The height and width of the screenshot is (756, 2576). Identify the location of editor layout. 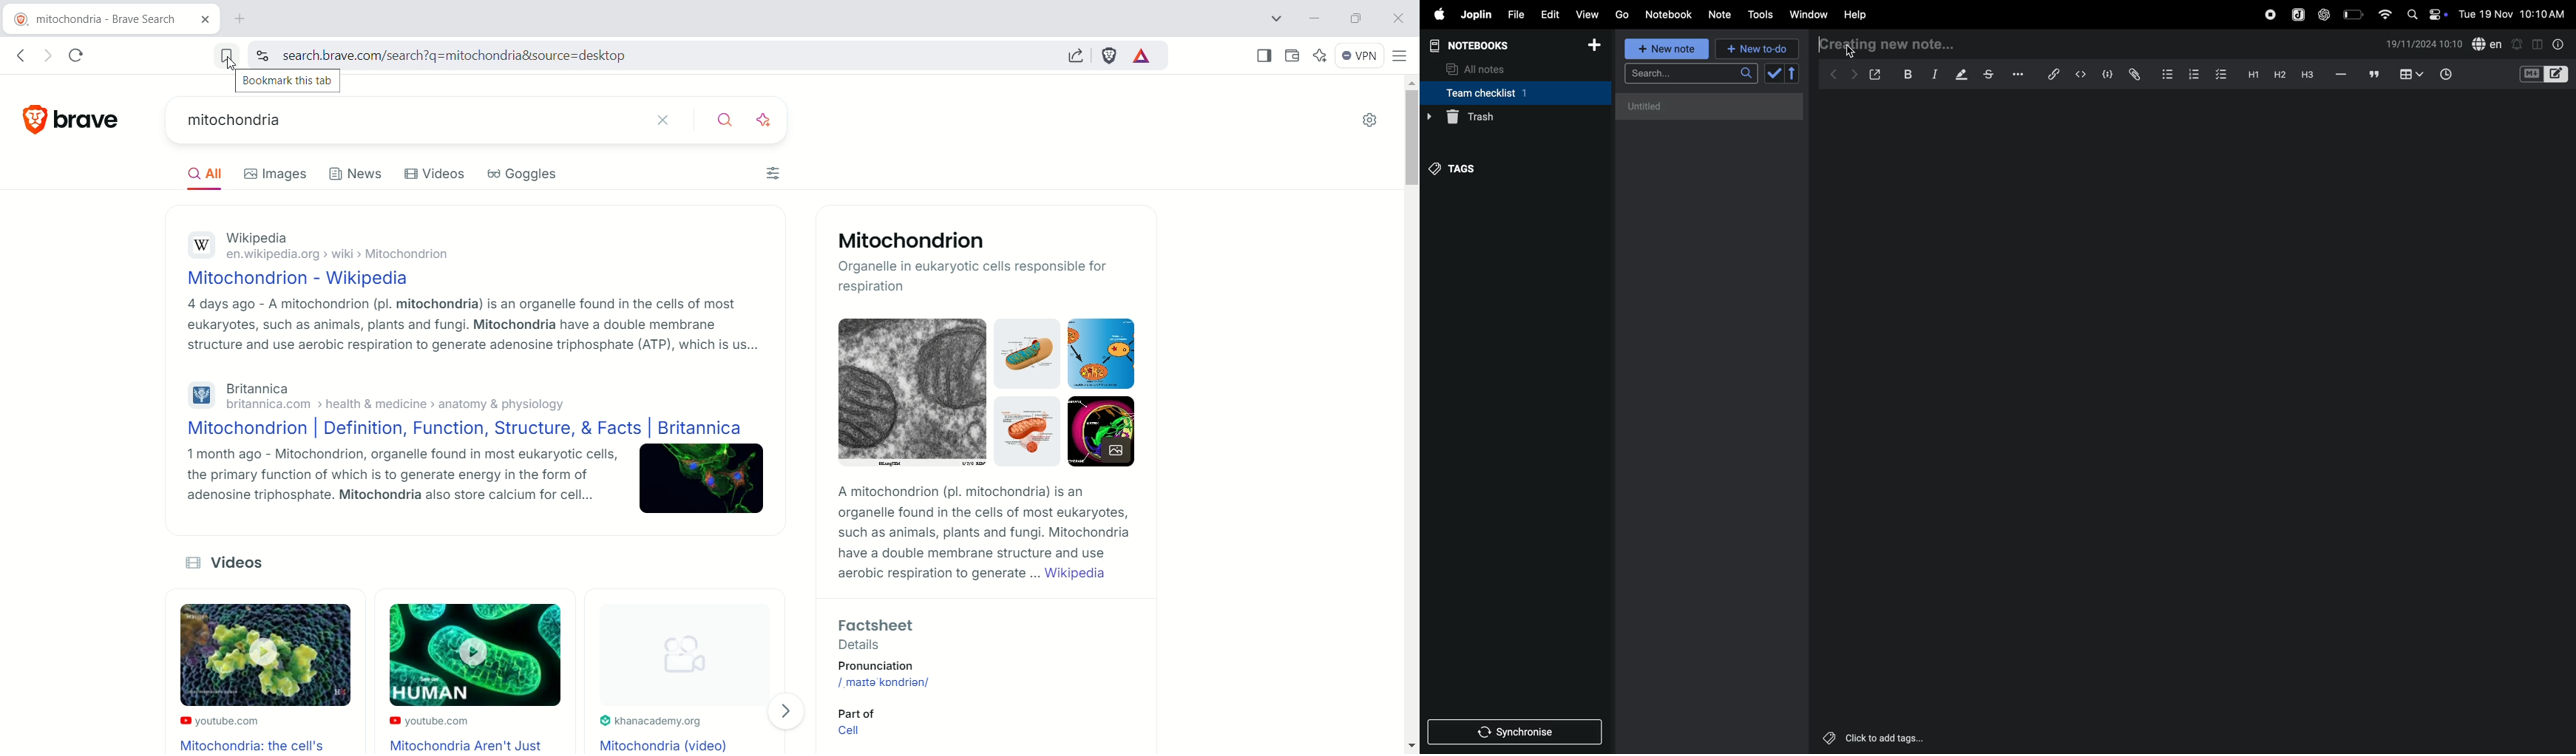
(2558, 73).